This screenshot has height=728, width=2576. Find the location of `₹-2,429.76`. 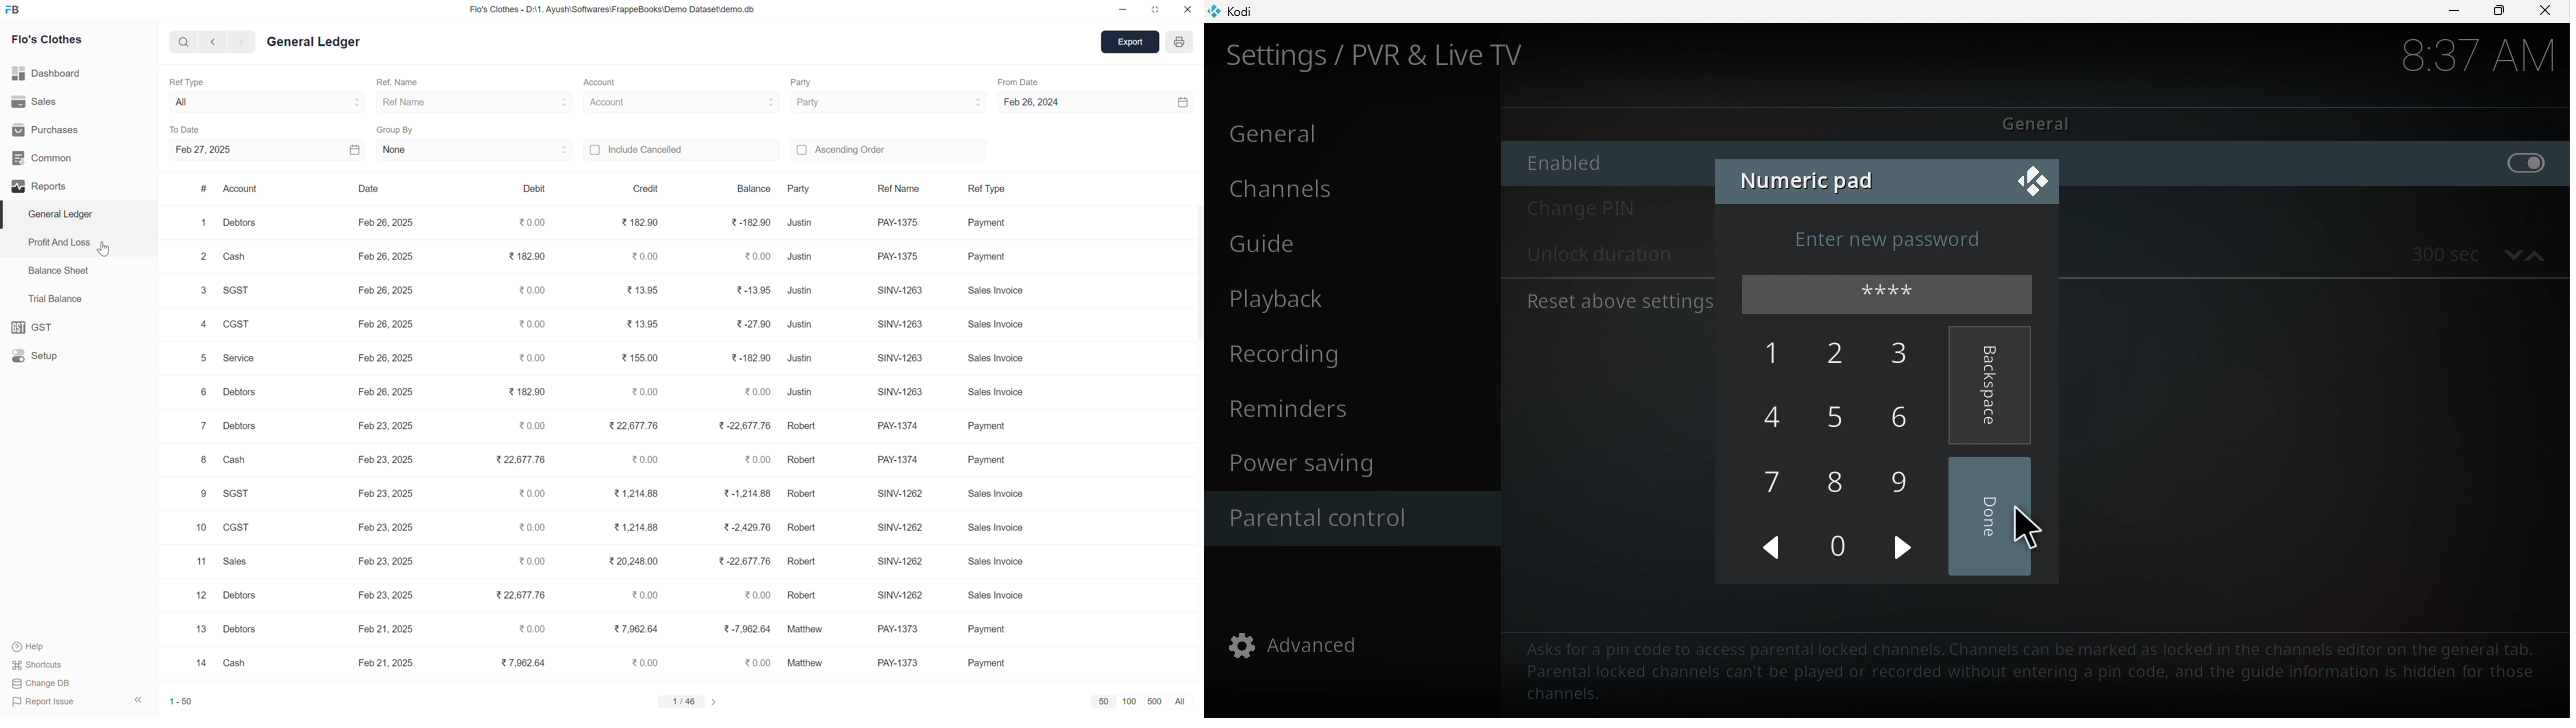

₹-2,429.76 is located at coordinates (745, 530).